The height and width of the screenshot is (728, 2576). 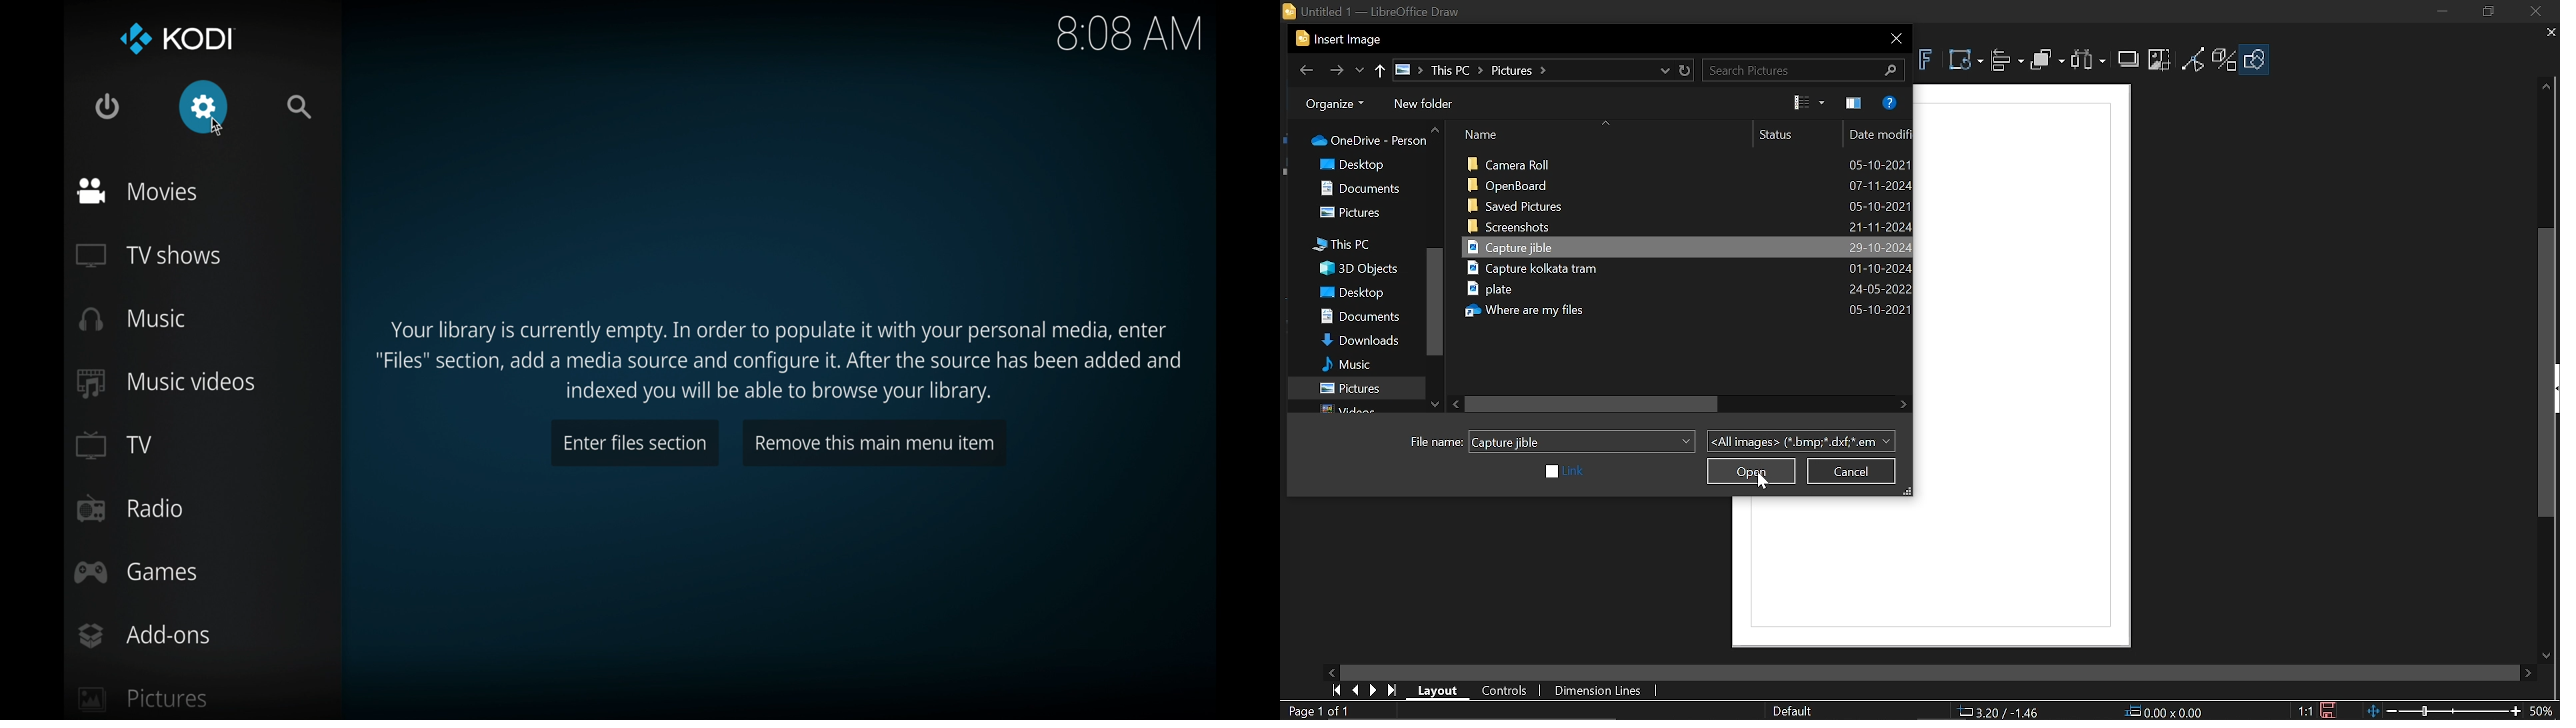 I want to click on Move up in folders, so click(x=1438, y=129).